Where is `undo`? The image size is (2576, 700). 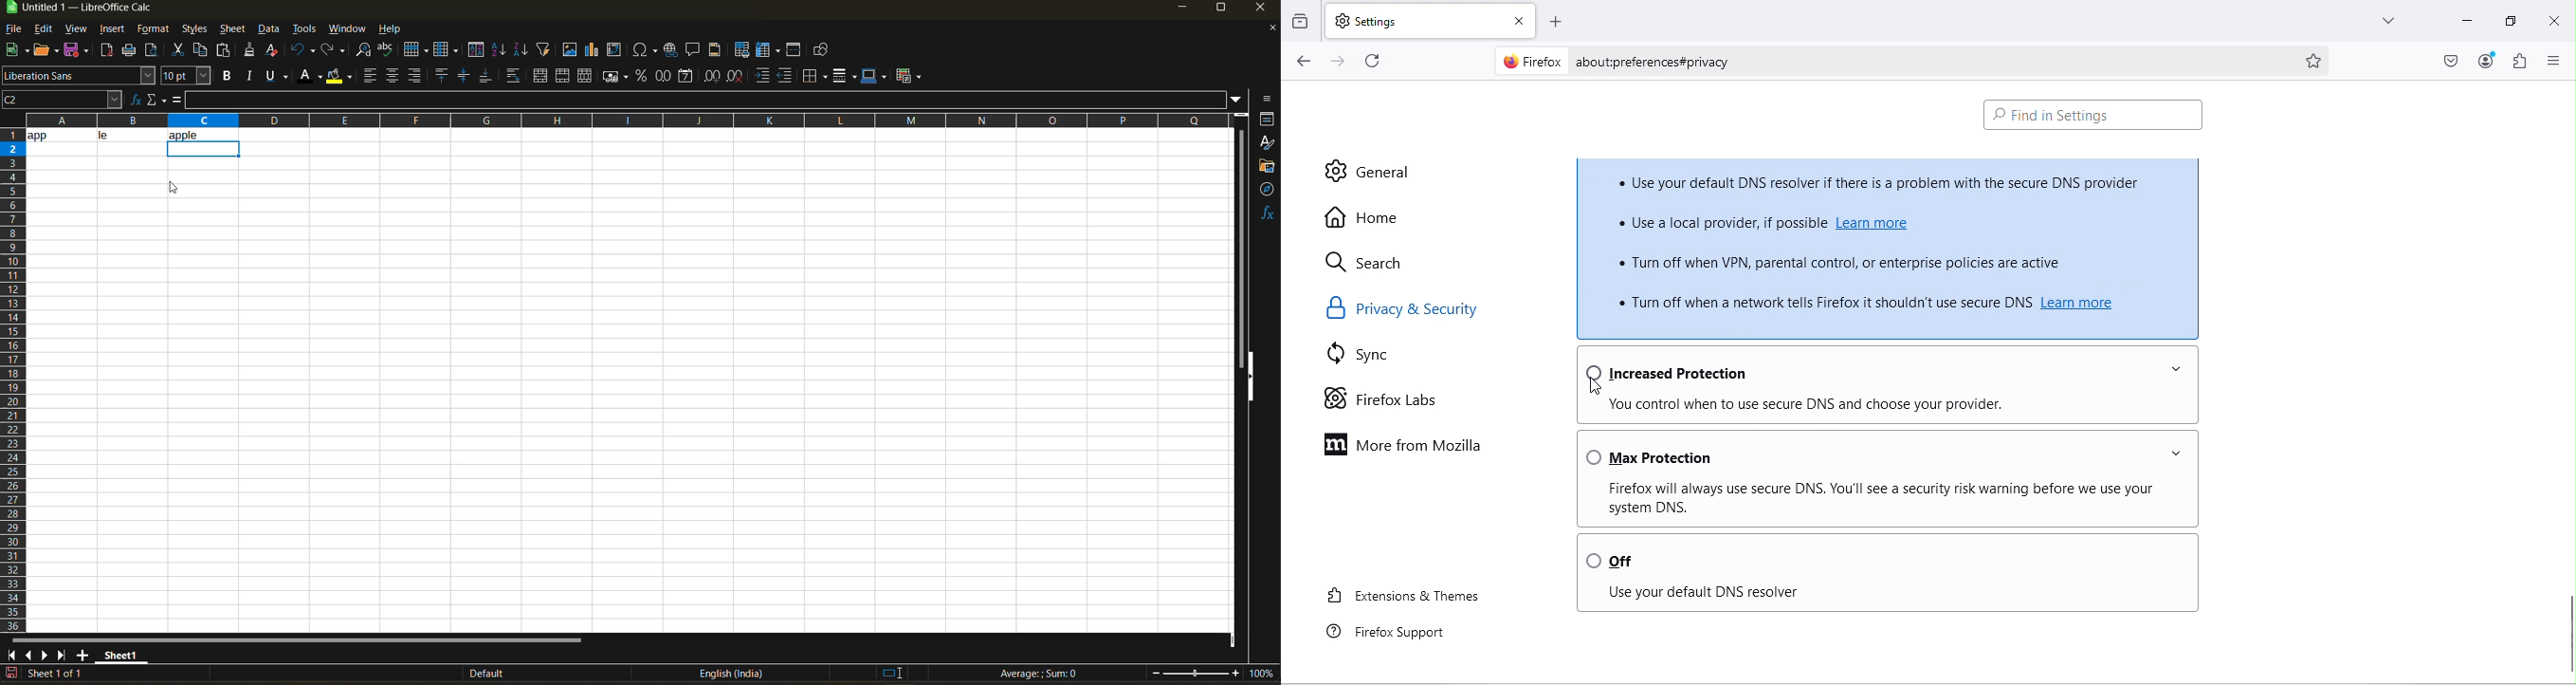
undo is located at coordinates (300, 50).